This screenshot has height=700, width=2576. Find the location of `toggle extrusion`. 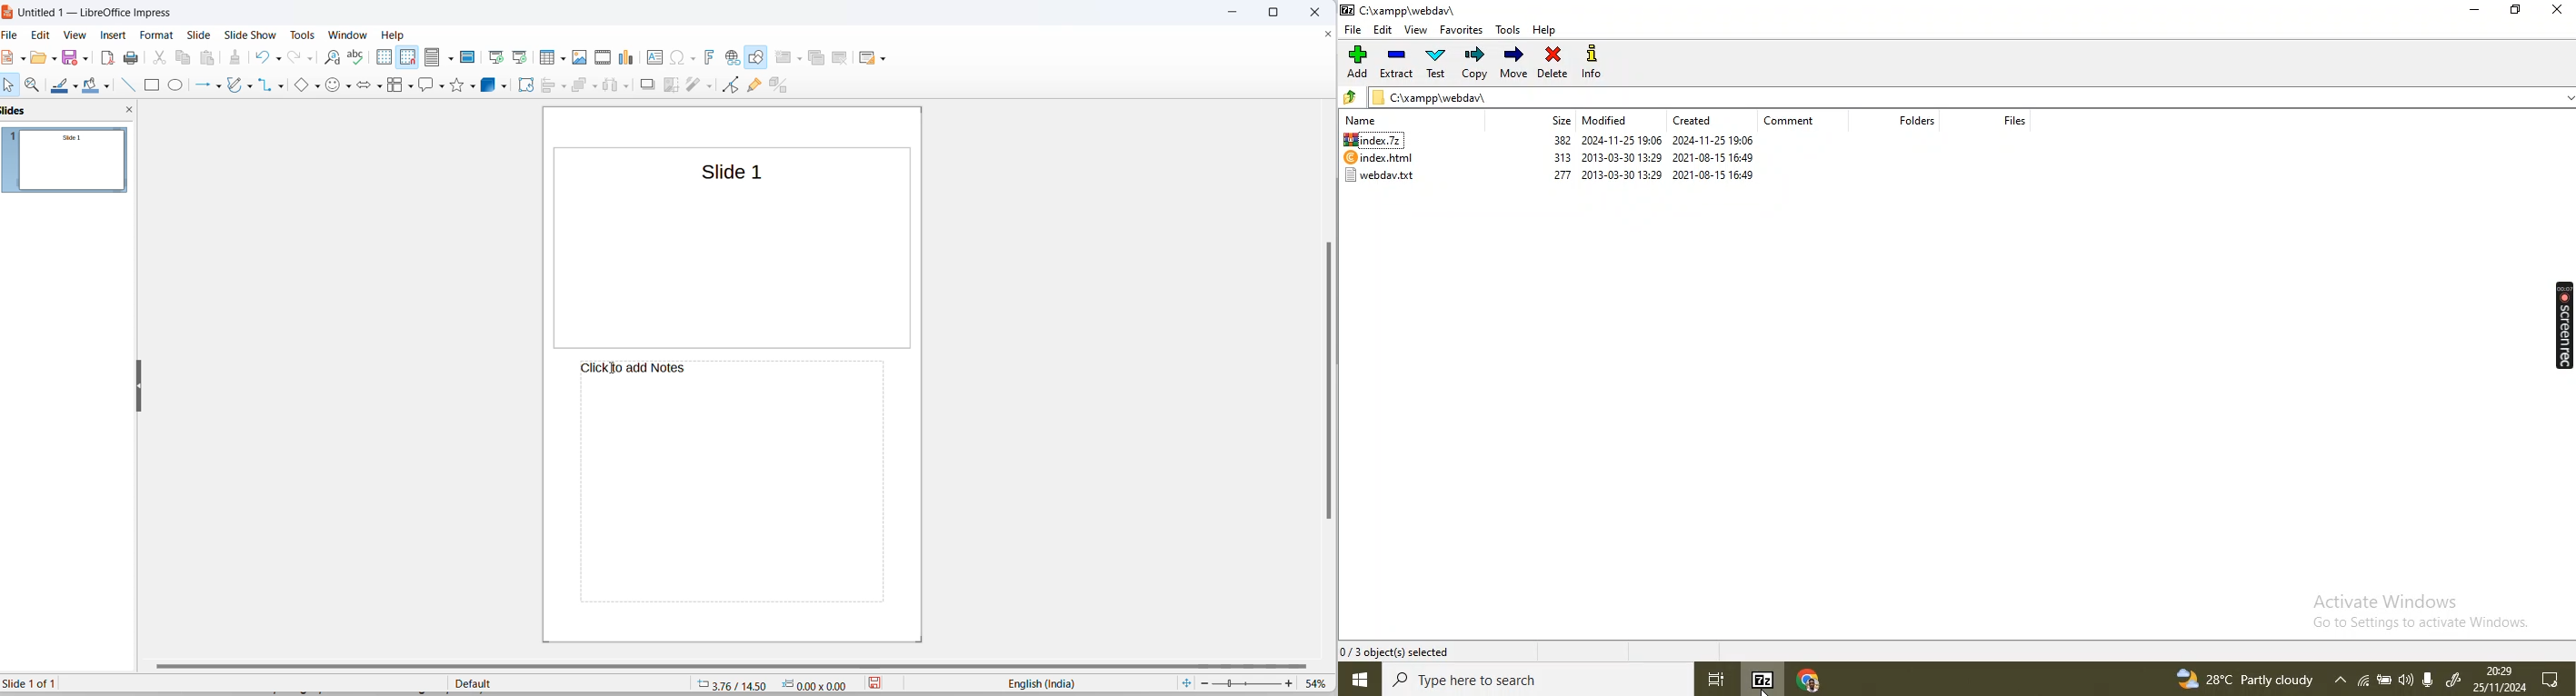

toggle extrusion is located at coordinates (784, 87).